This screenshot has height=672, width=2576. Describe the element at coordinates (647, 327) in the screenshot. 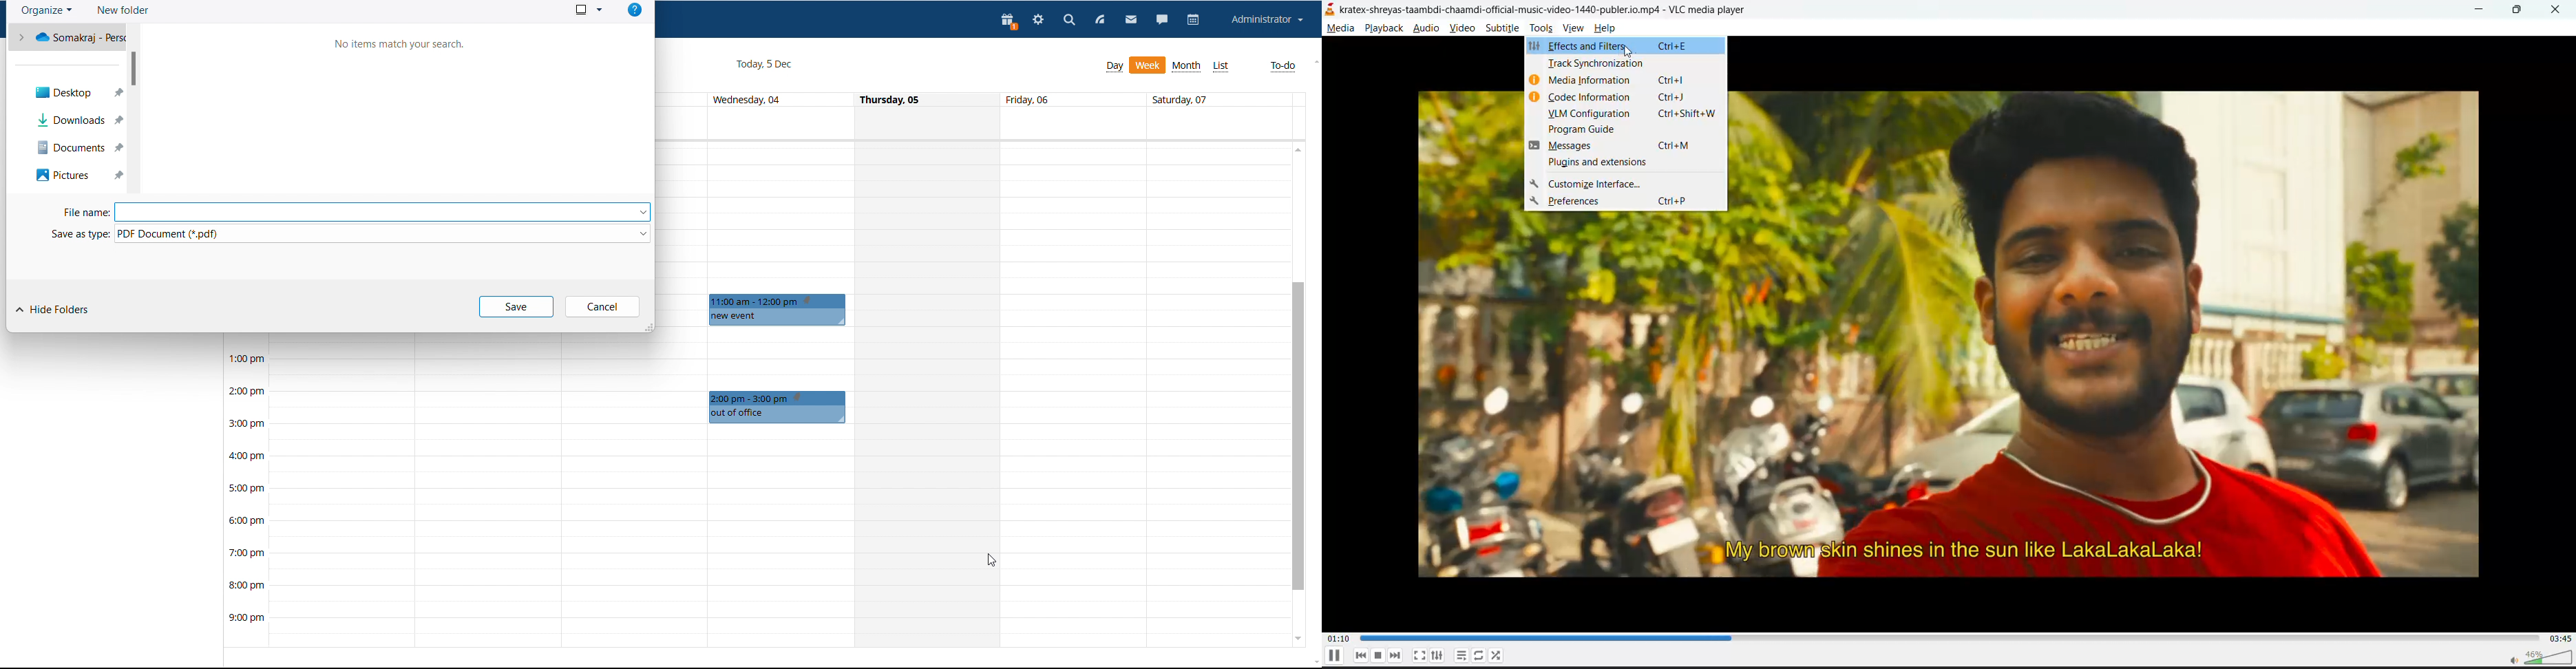

I see `resize` at that location.